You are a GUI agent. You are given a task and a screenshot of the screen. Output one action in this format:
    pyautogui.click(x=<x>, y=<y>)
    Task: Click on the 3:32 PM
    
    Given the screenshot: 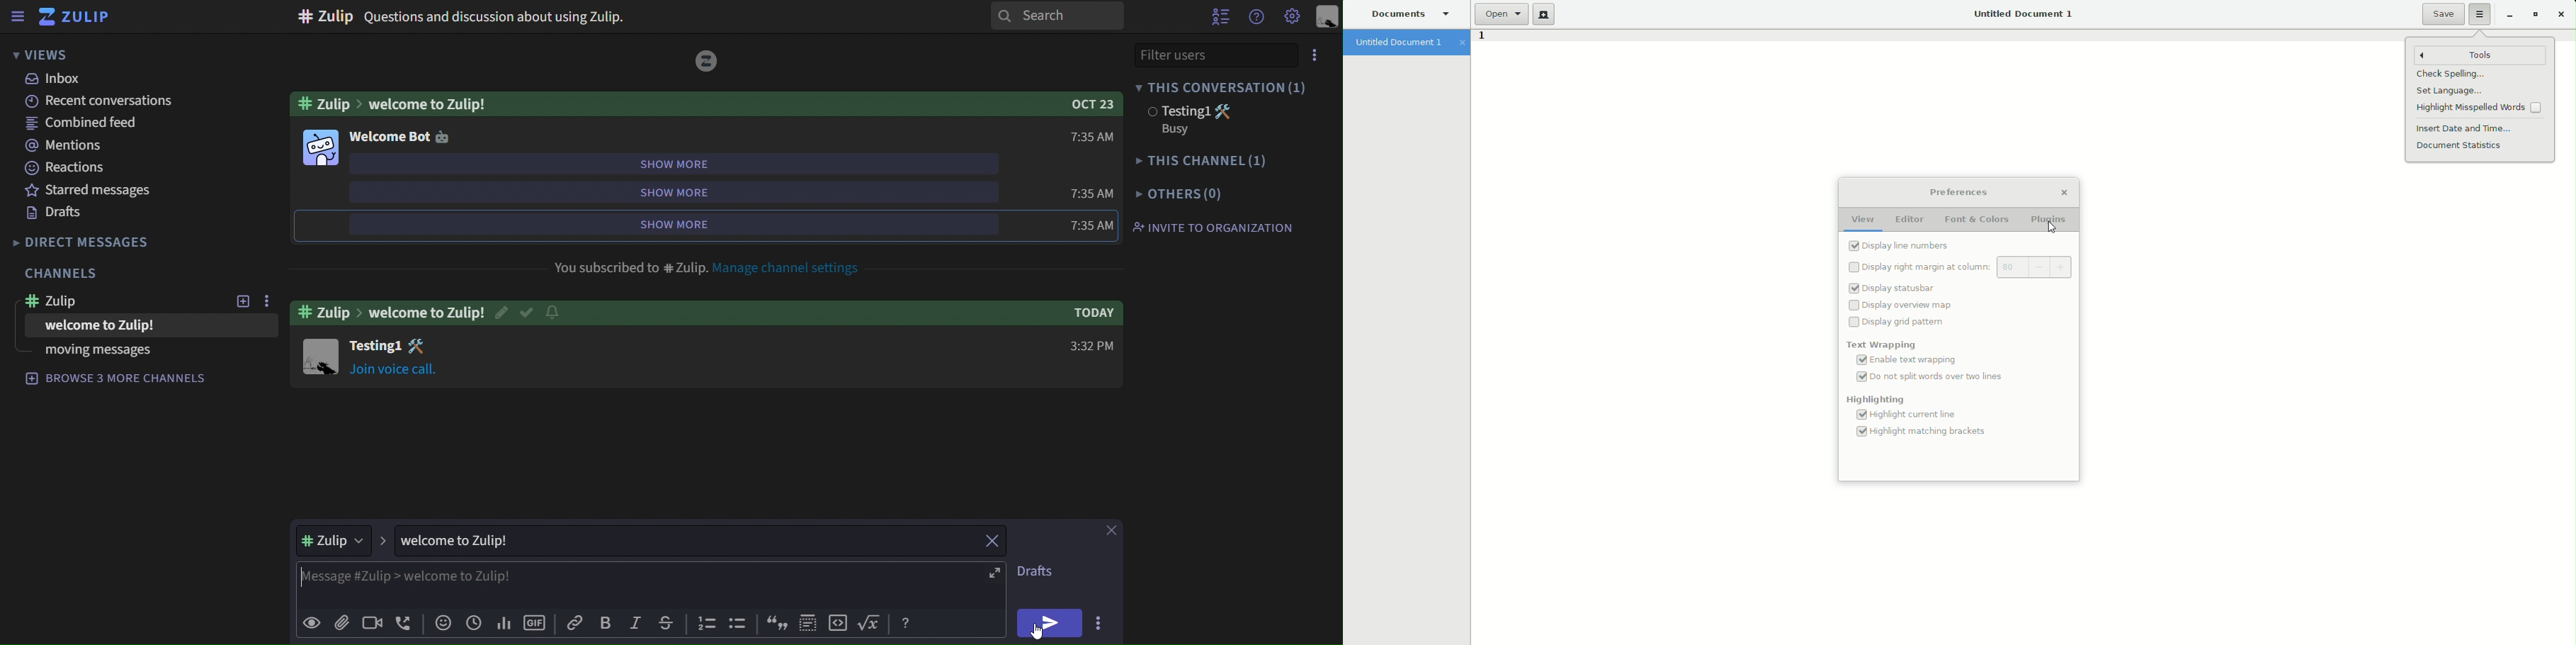 What is the action you would take?
    pyautogui.click(x=1084, y=345)
    